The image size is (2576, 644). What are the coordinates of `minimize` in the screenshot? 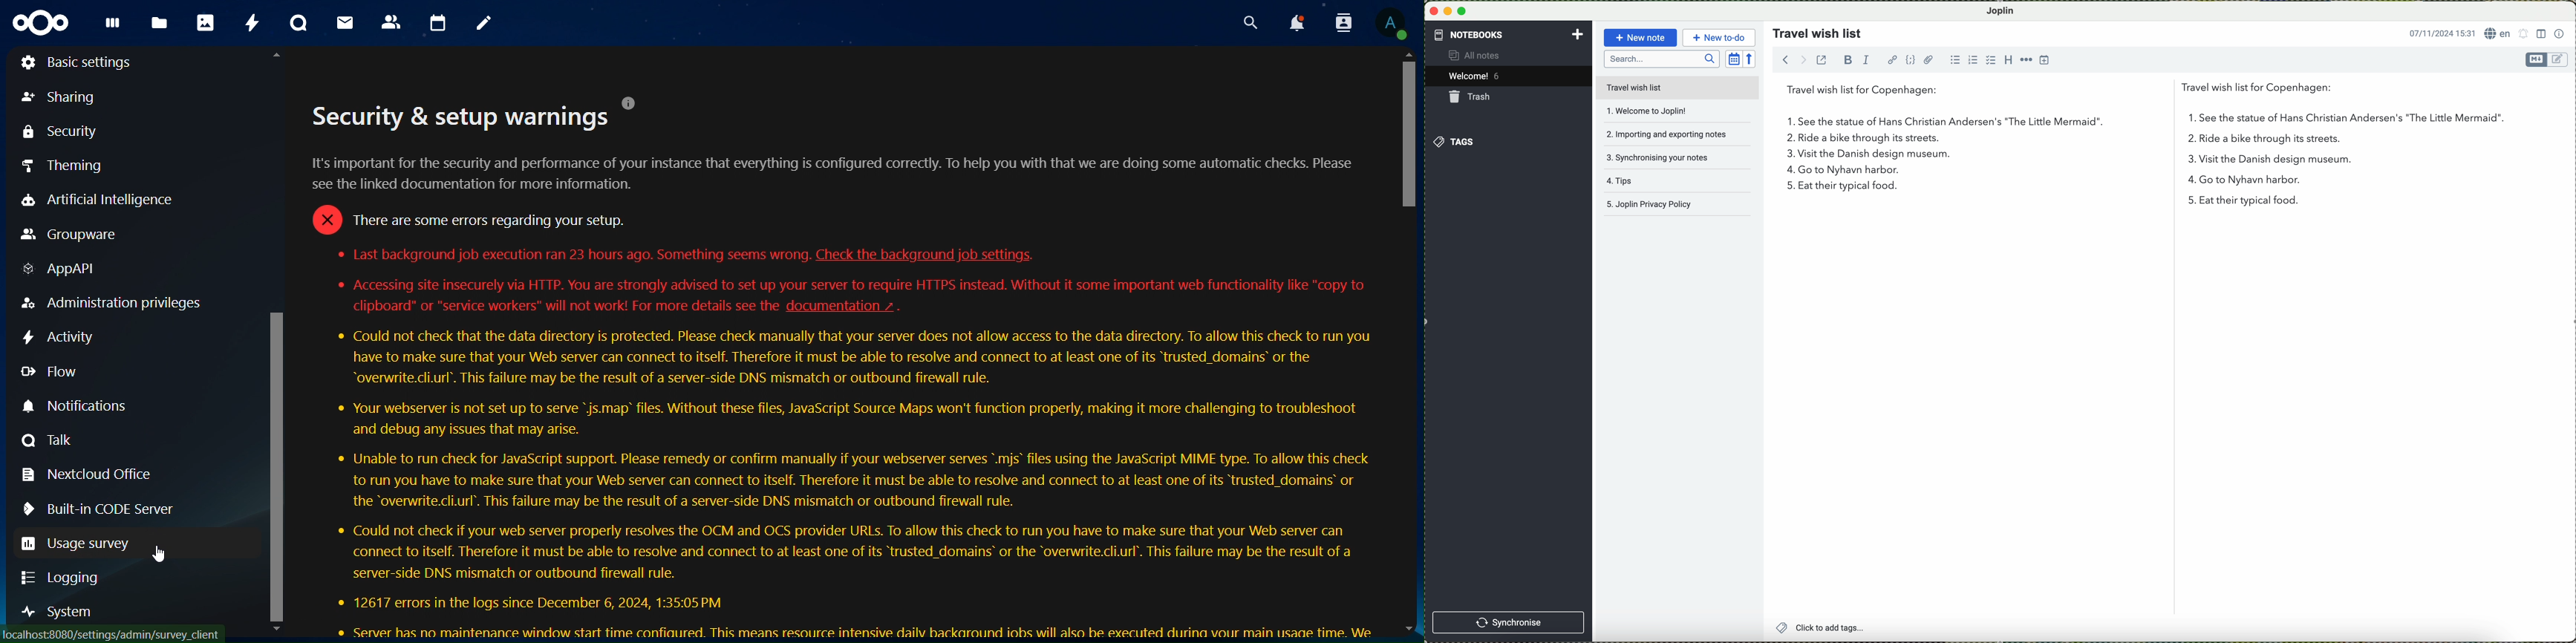 It's located at (1448, 11).